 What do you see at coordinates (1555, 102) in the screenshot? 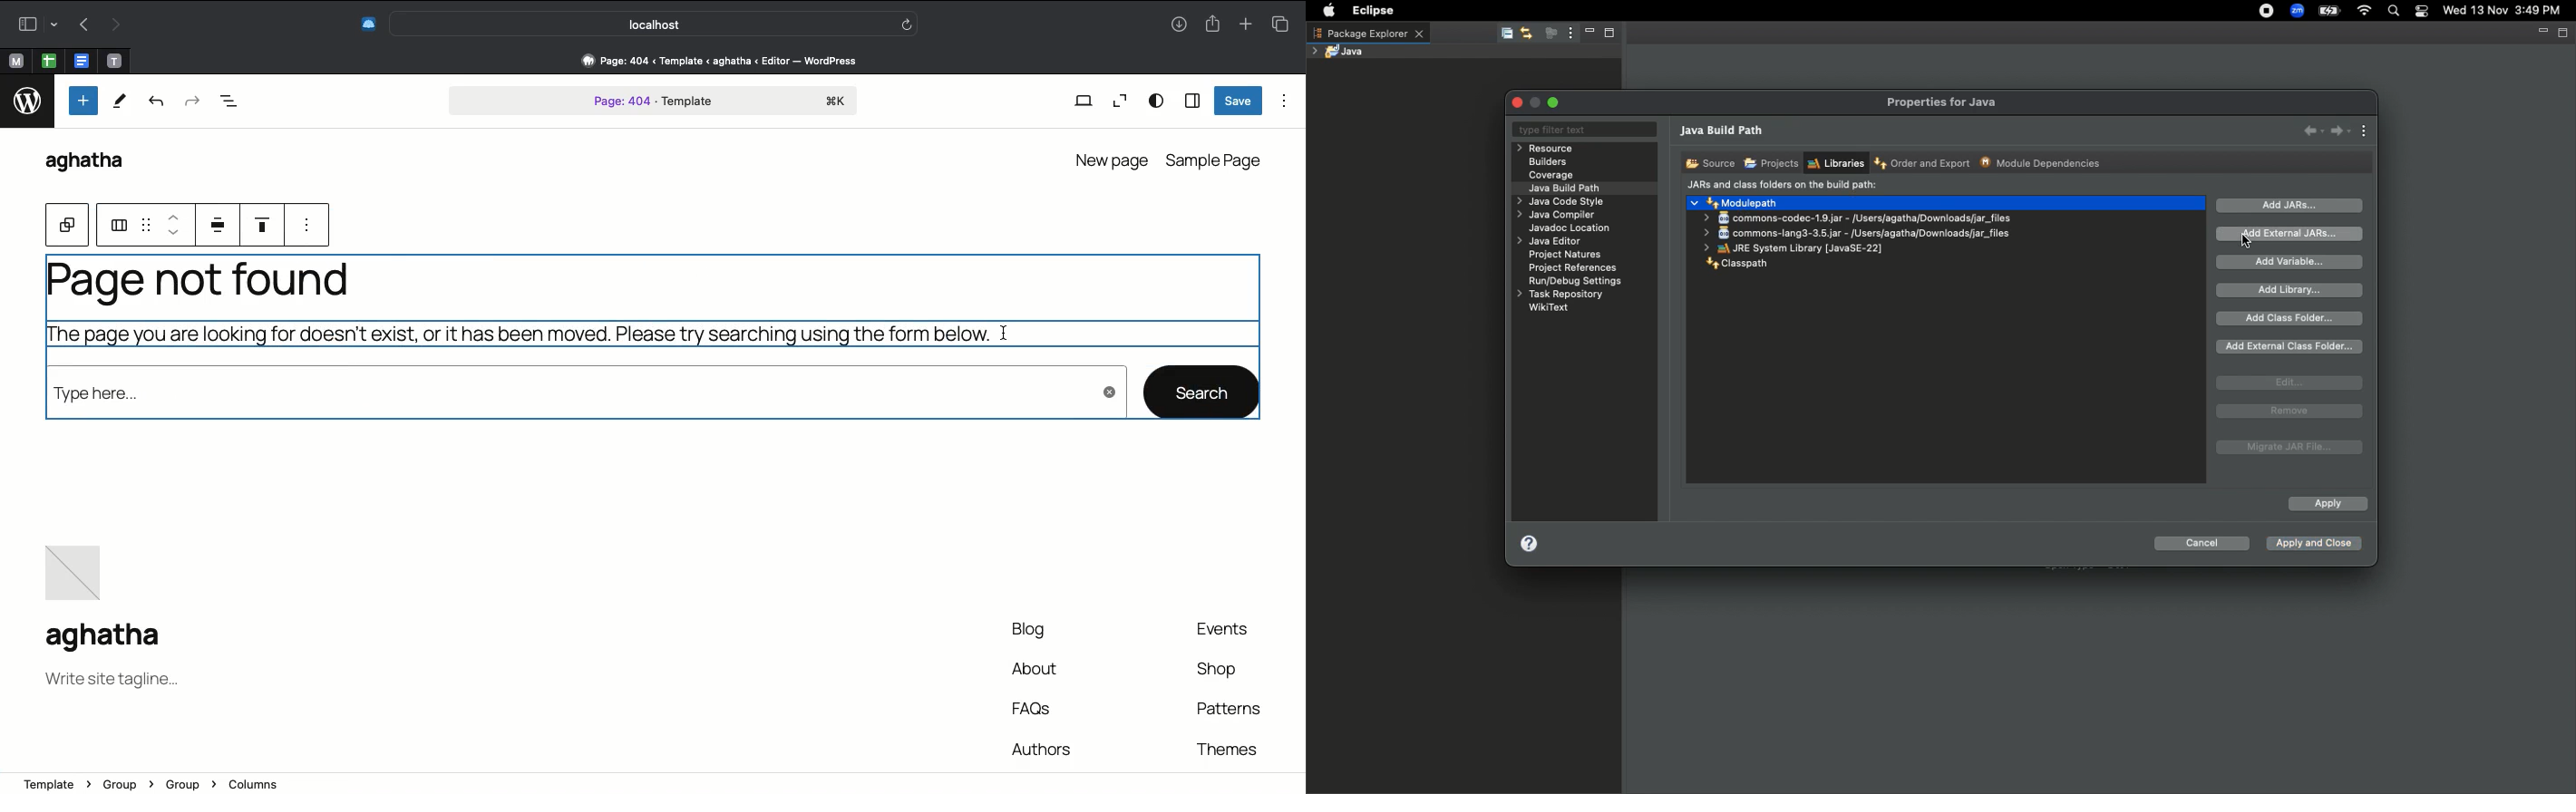
I see `Maximize` at bounding box center [1555, 102].